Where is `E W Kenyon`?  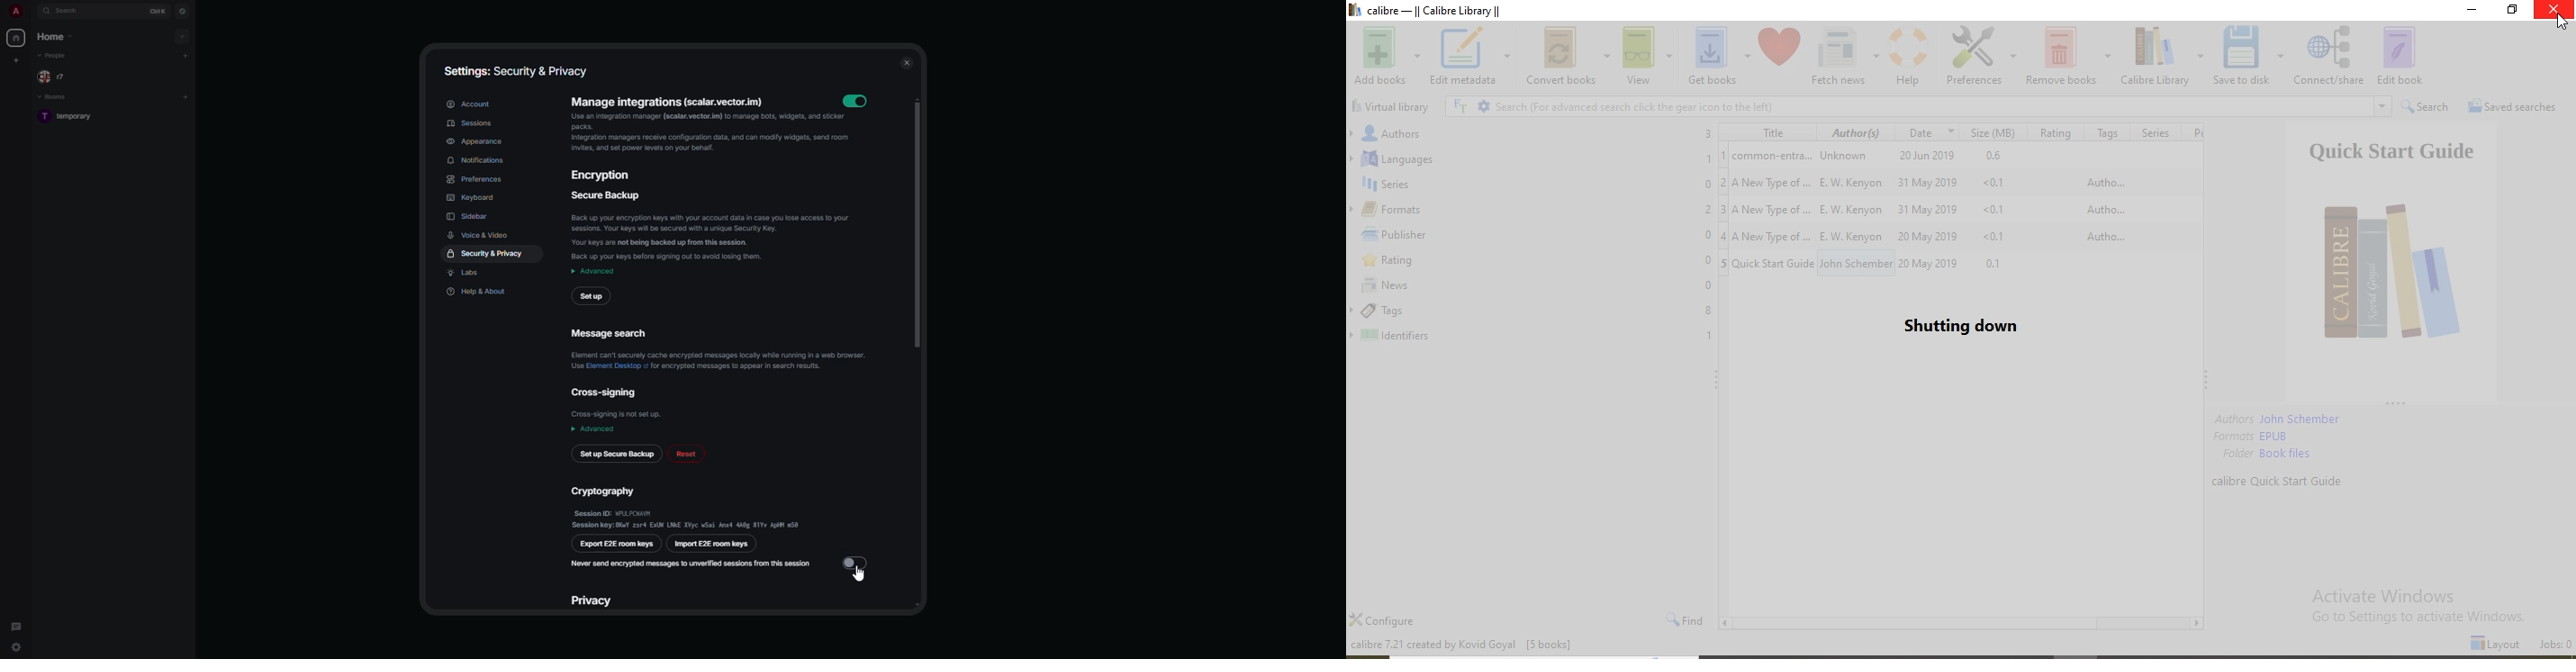 E W Kenyon is located at coordinates (1855, 235).